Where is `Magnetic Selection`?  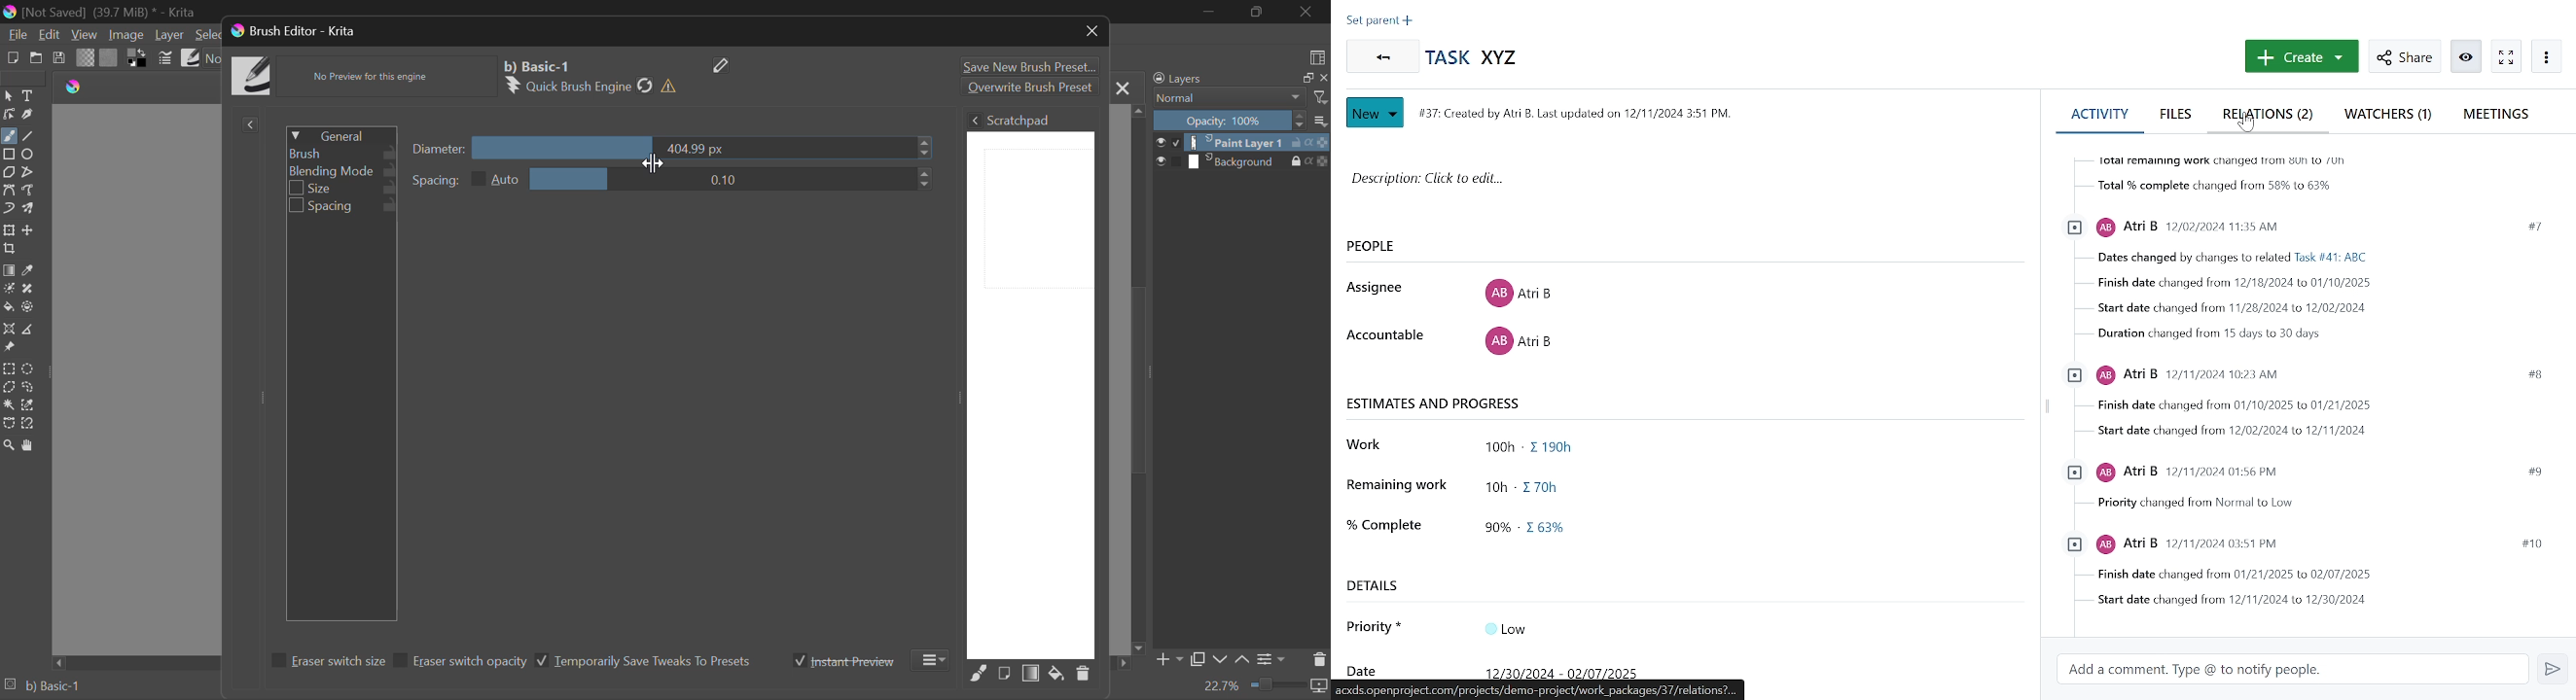
Magnetic Selection is located at coordinates (29, 424).